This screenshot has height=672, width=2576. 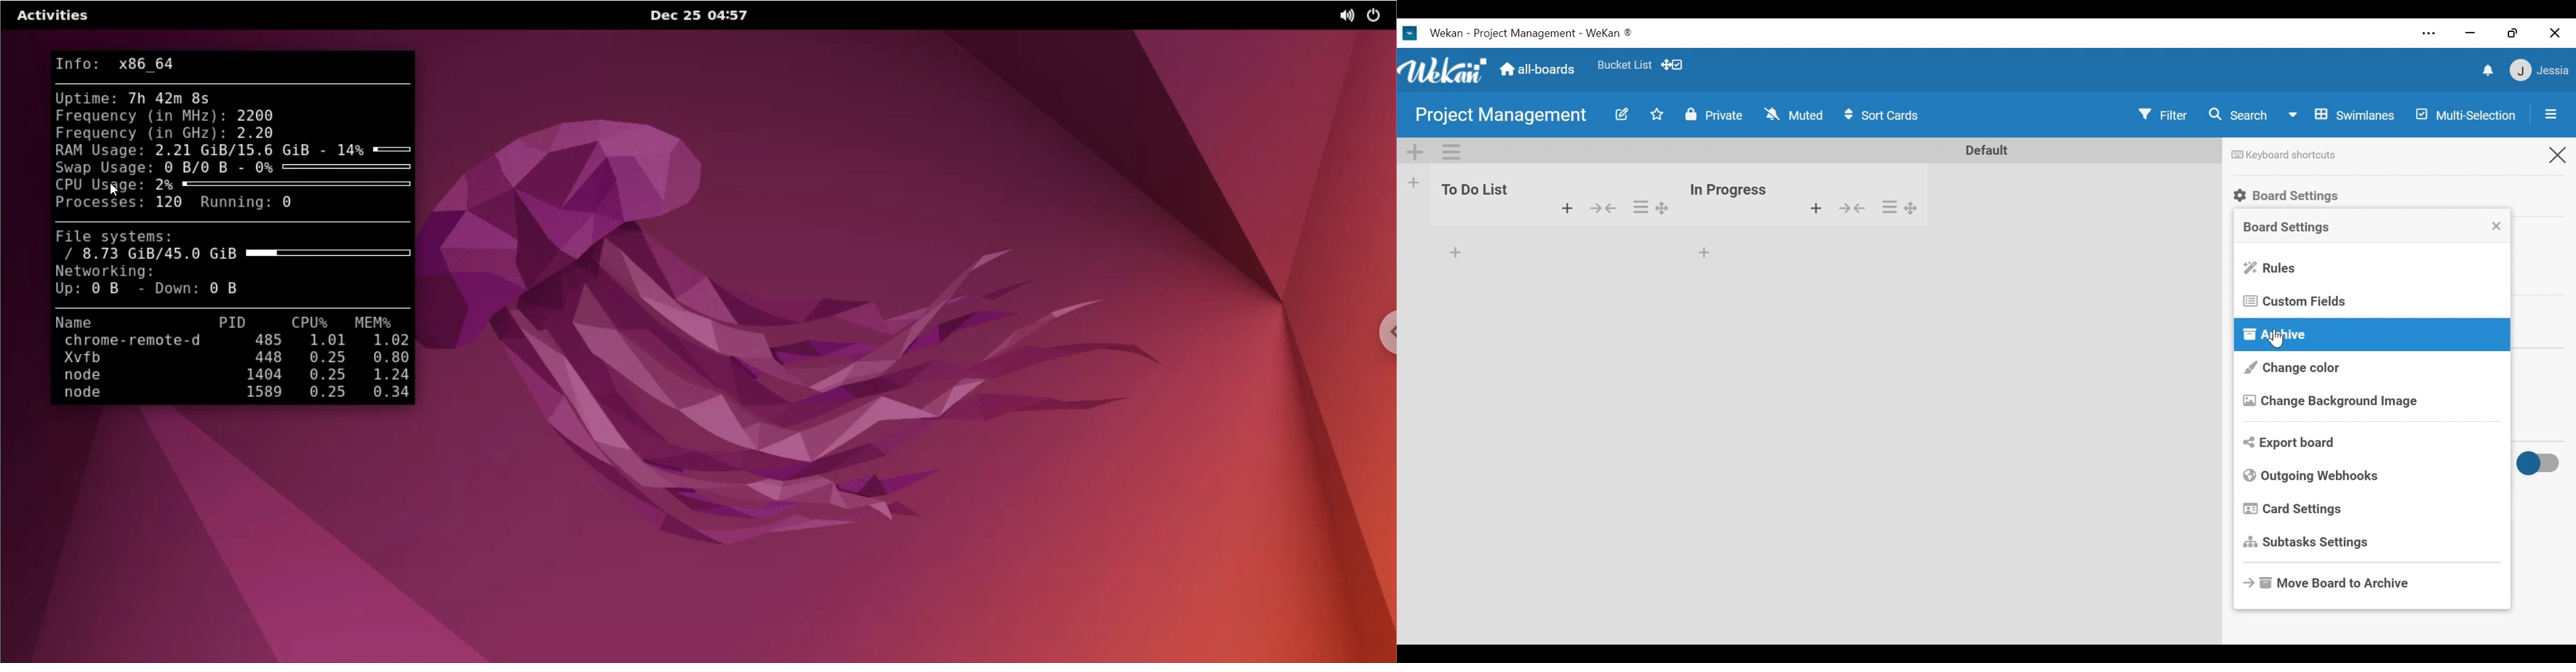 I want to click on Archive, so click(x=2370, y=335).